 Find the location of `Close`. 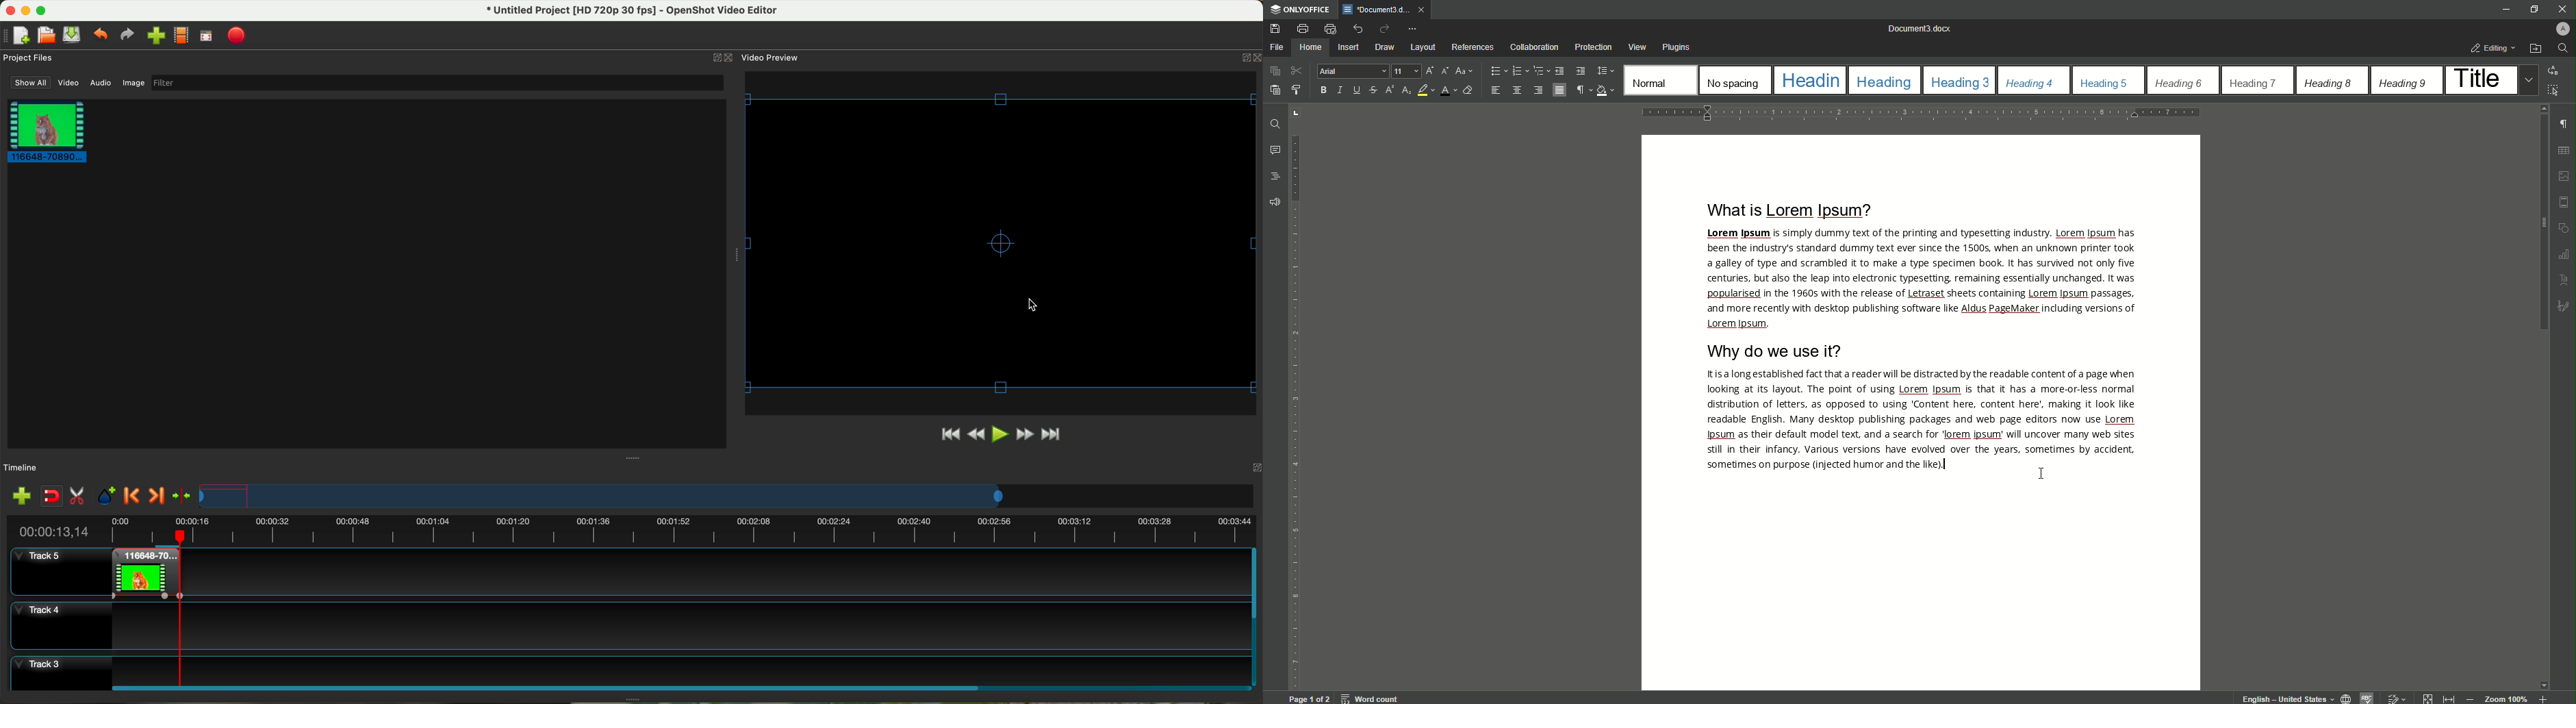

Close is located at coordinates (2560, 9).